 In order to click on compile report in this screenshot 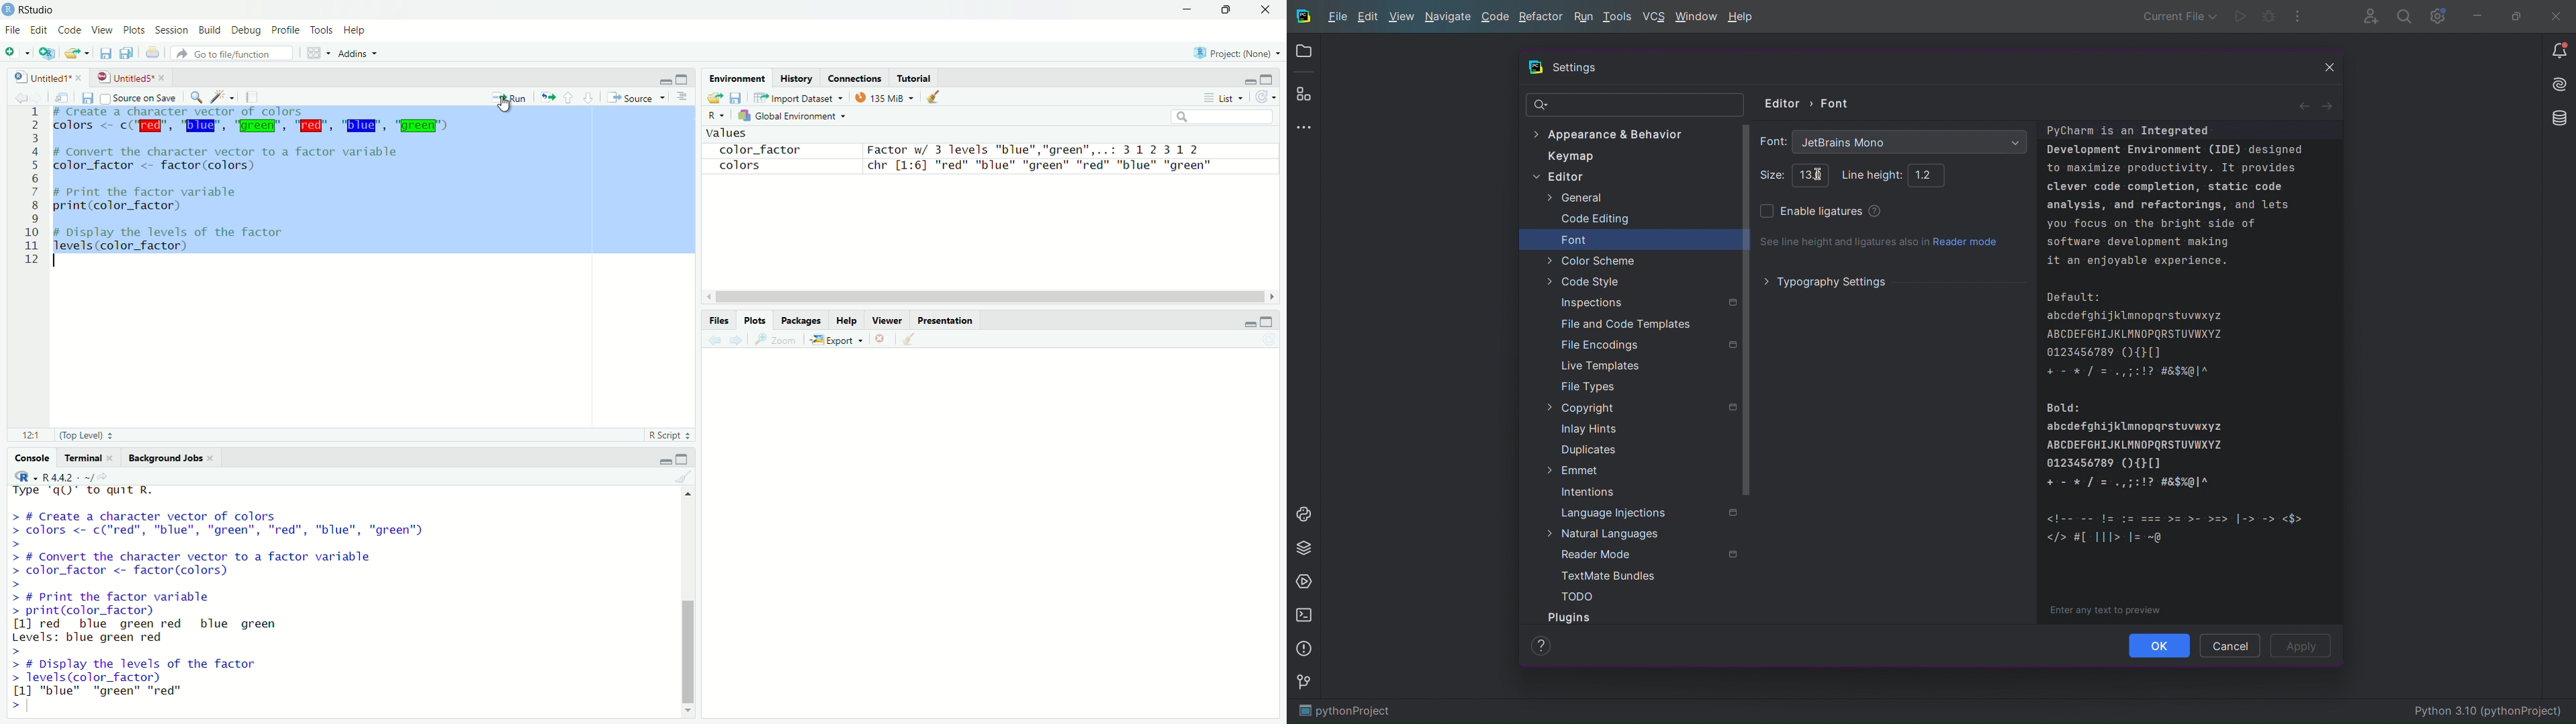, I will do `click(255, 97)`.